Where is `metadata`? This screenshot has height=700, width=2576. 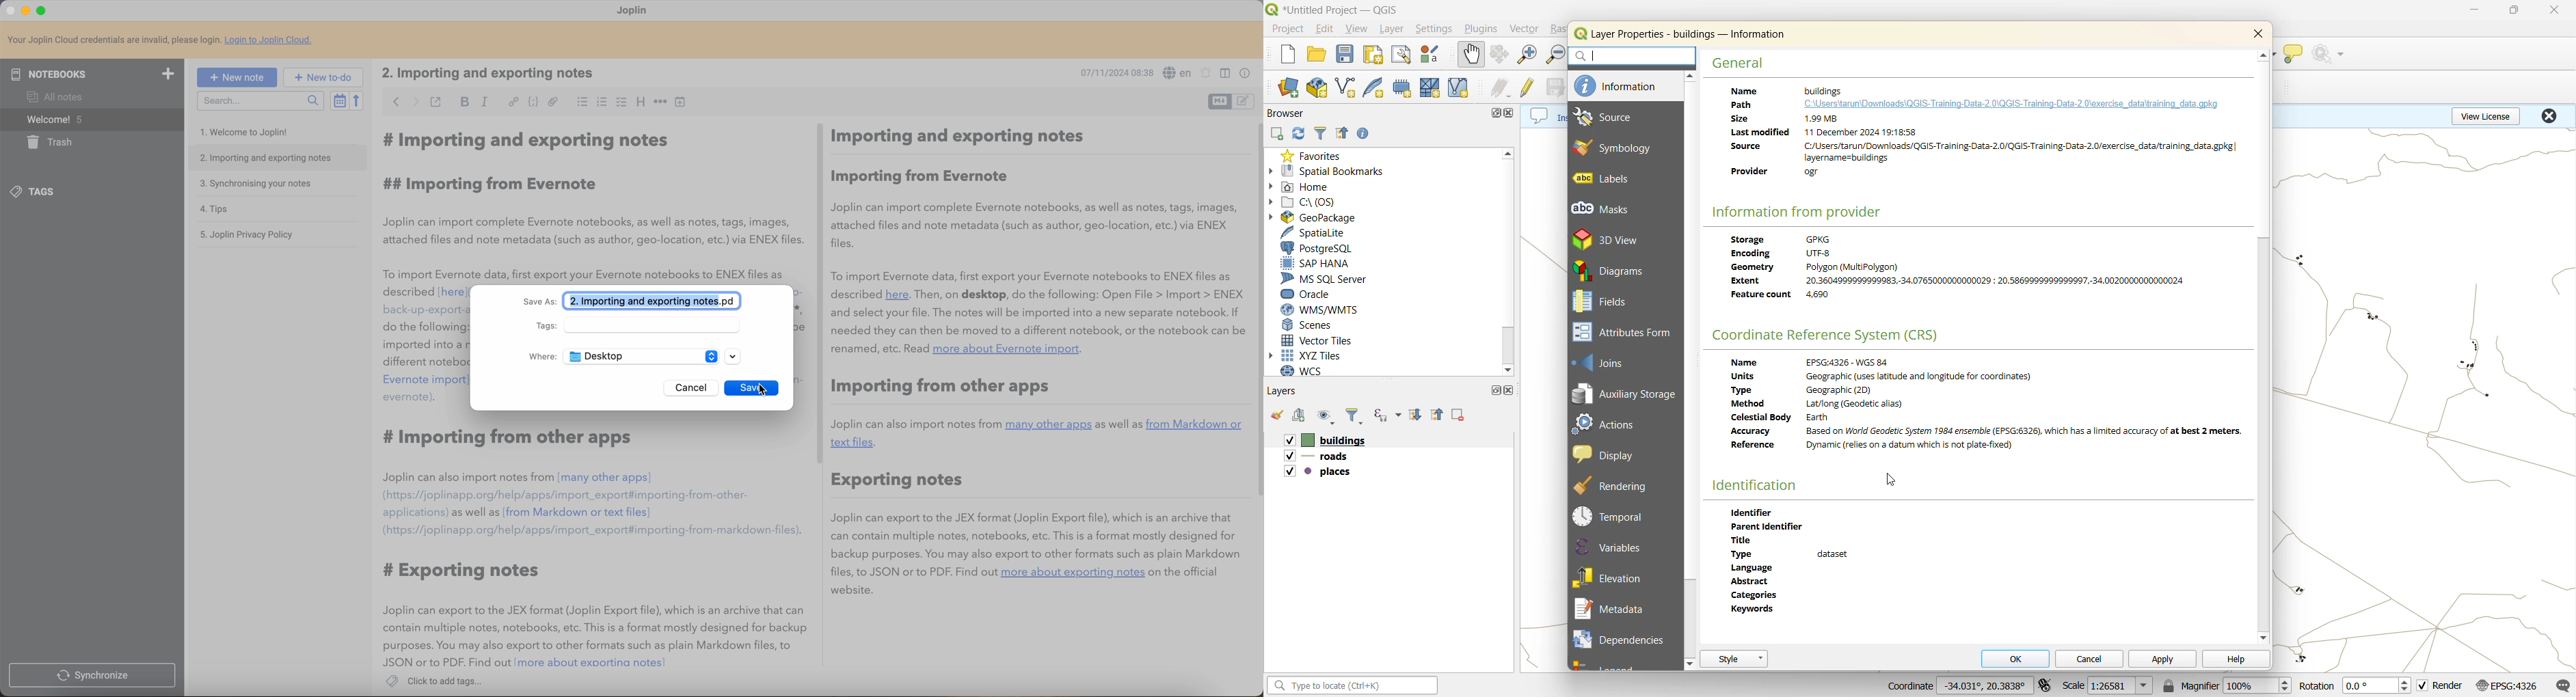 metadata is located at coordinates (1778, 89).